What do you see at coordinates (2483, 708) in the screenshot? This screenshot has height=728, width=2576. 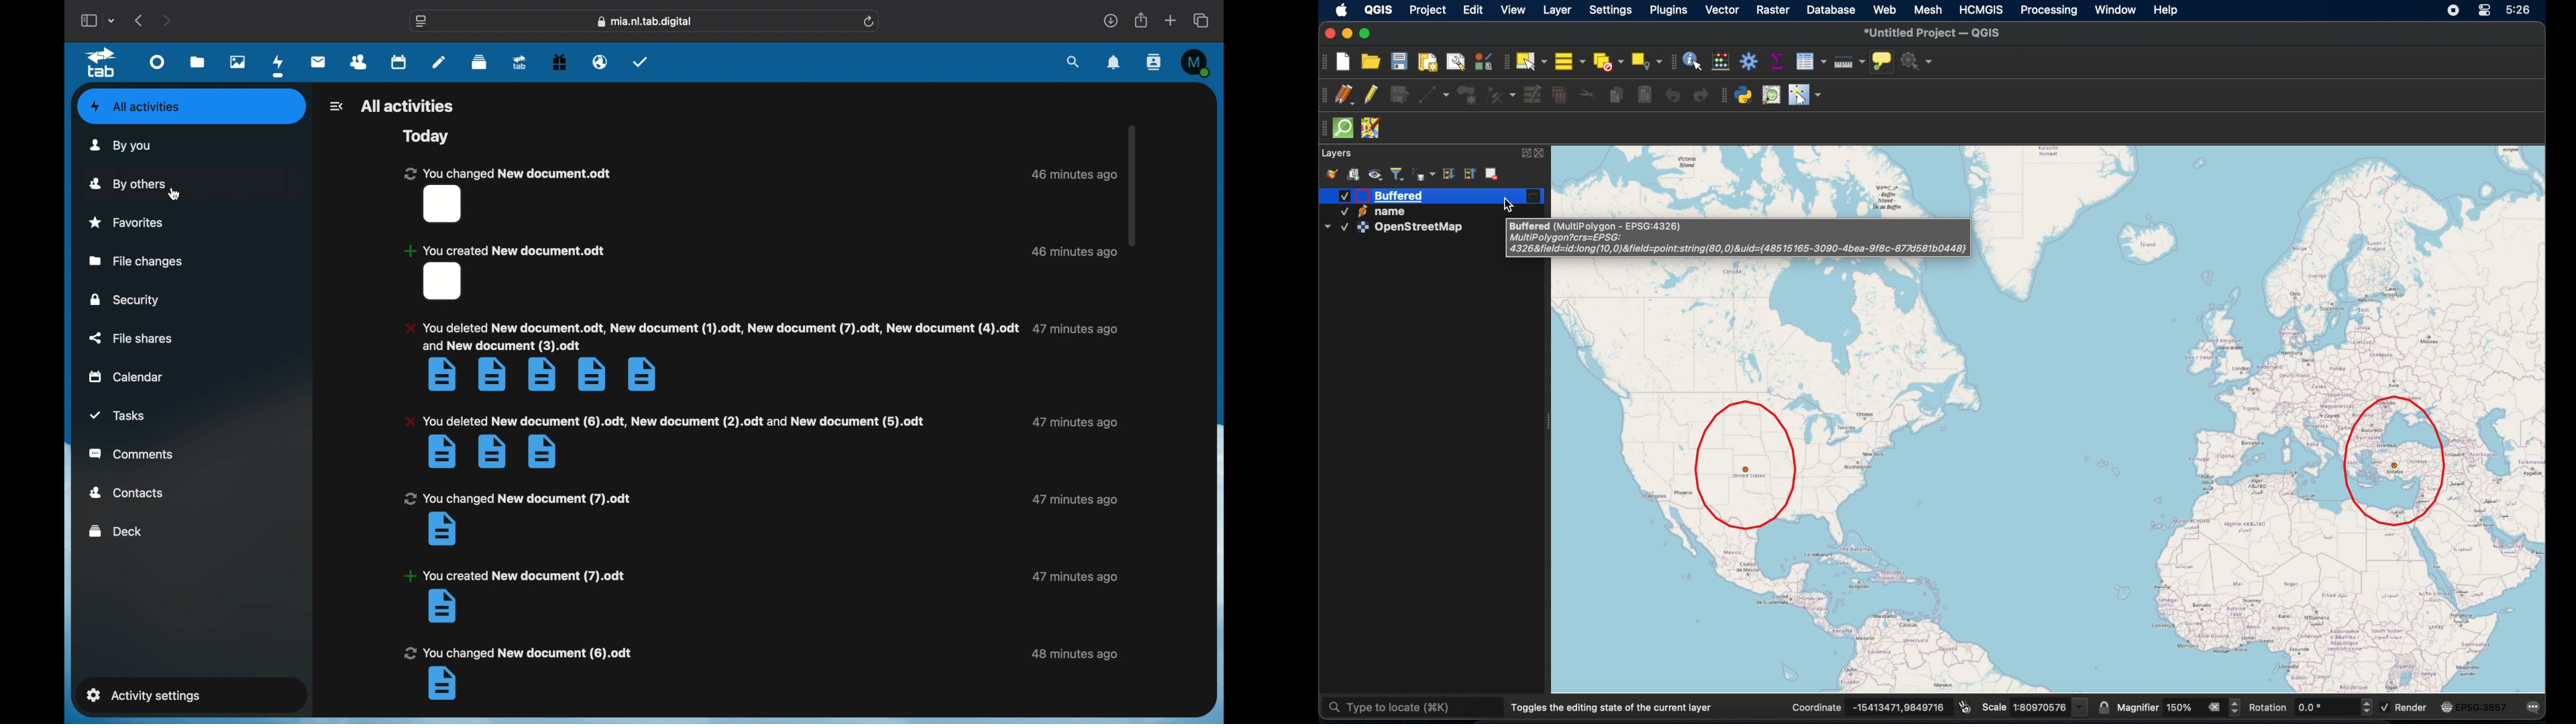 I see `EPSG:3875` at bounding box center [2483, 708].